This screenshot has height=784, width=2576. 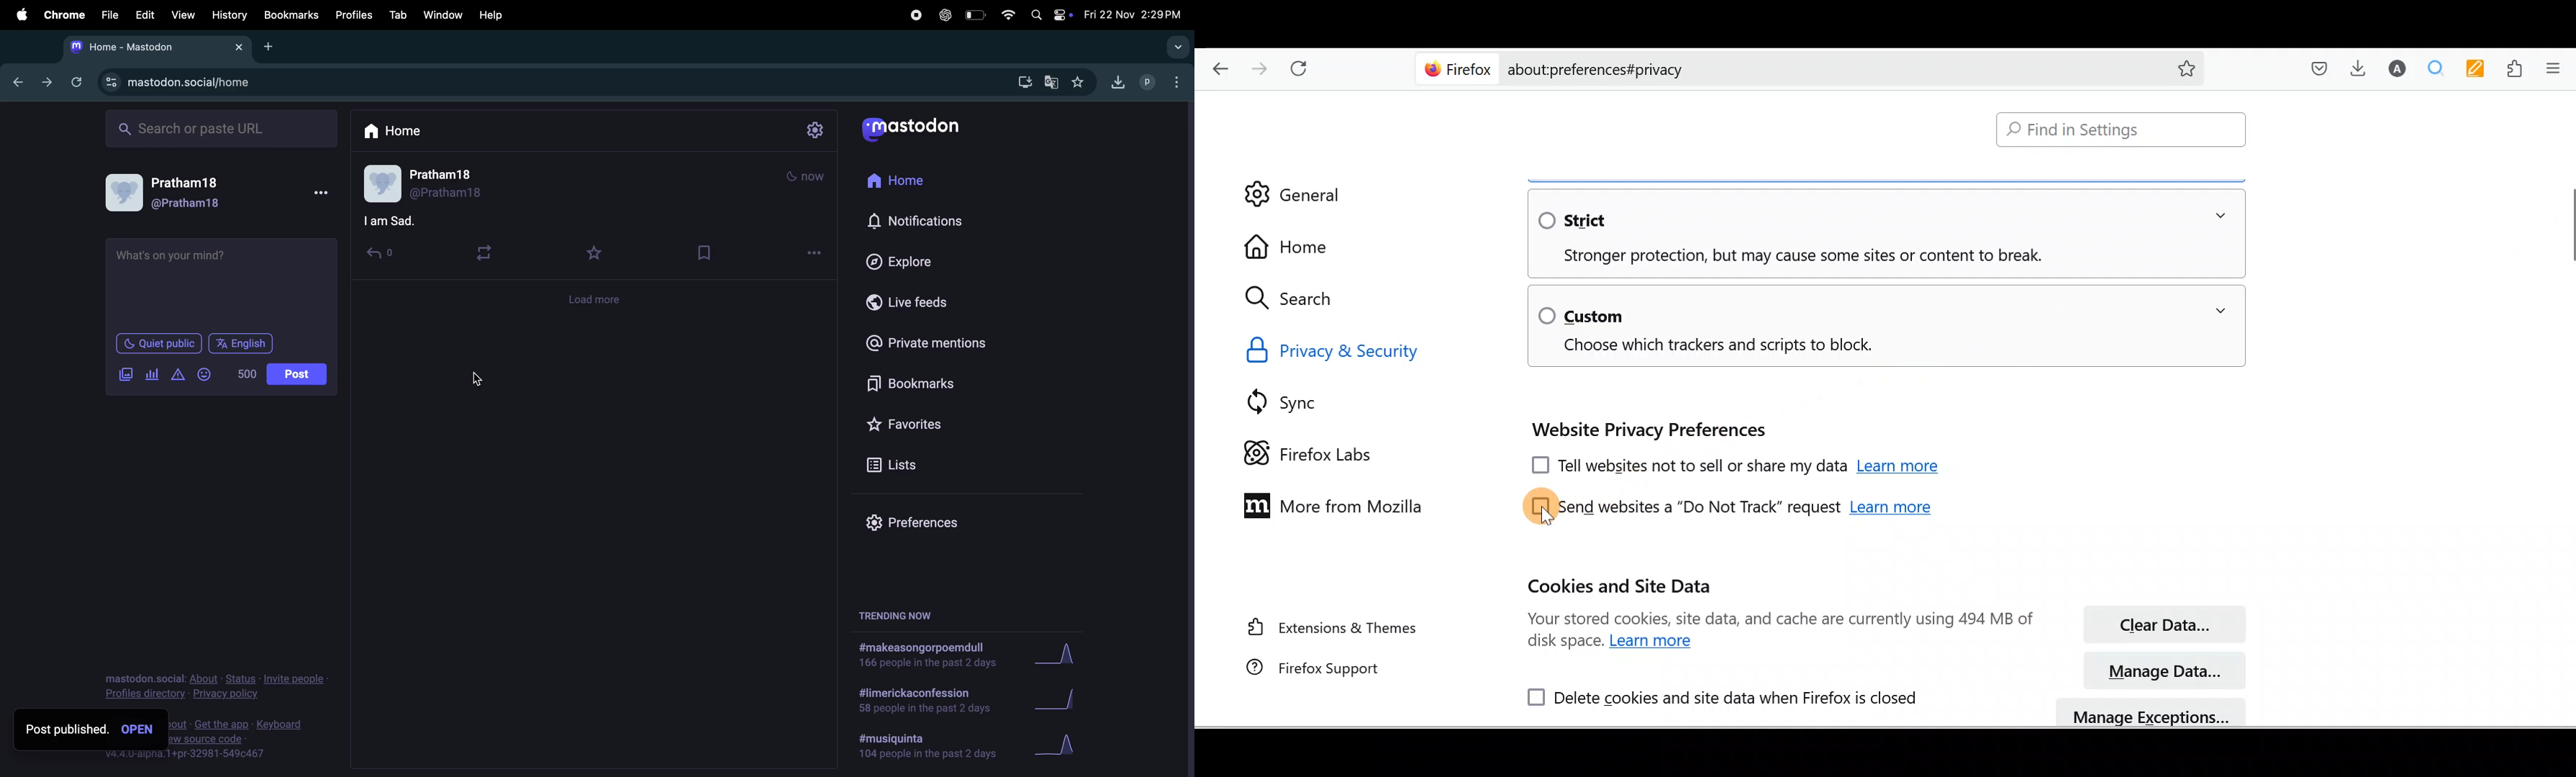 I want to click on downloads, so click(x=1118, y=82).